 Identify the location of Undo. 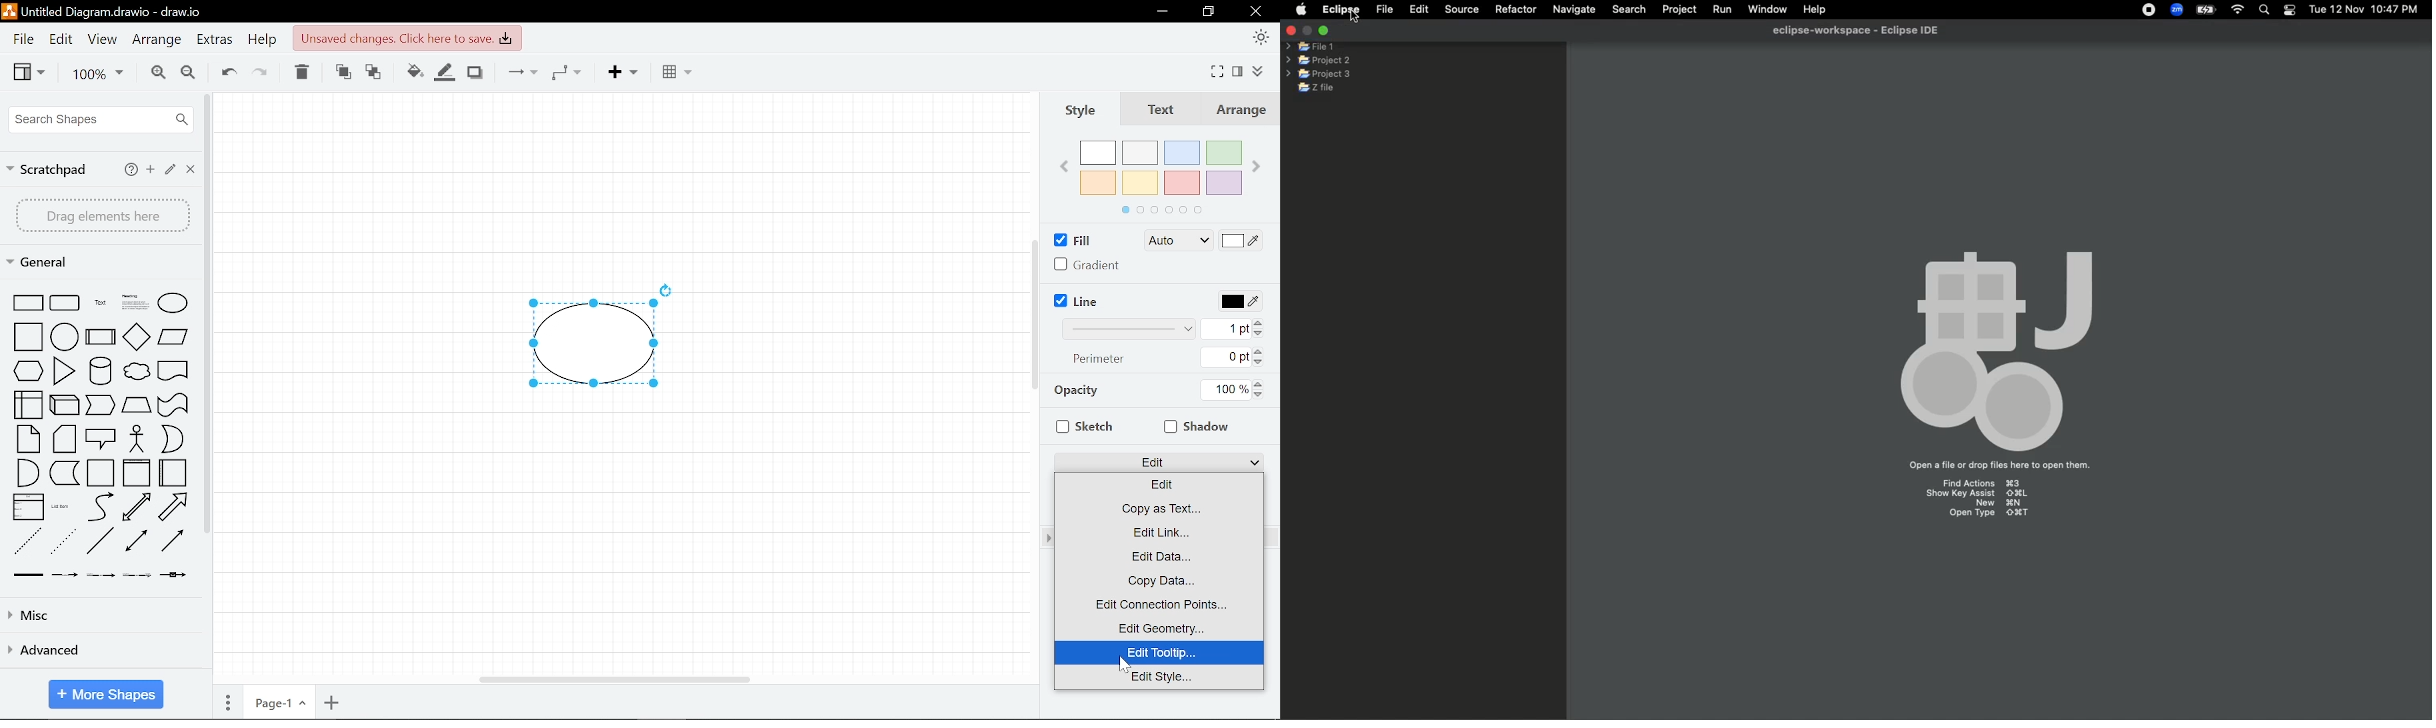
(226, 73).